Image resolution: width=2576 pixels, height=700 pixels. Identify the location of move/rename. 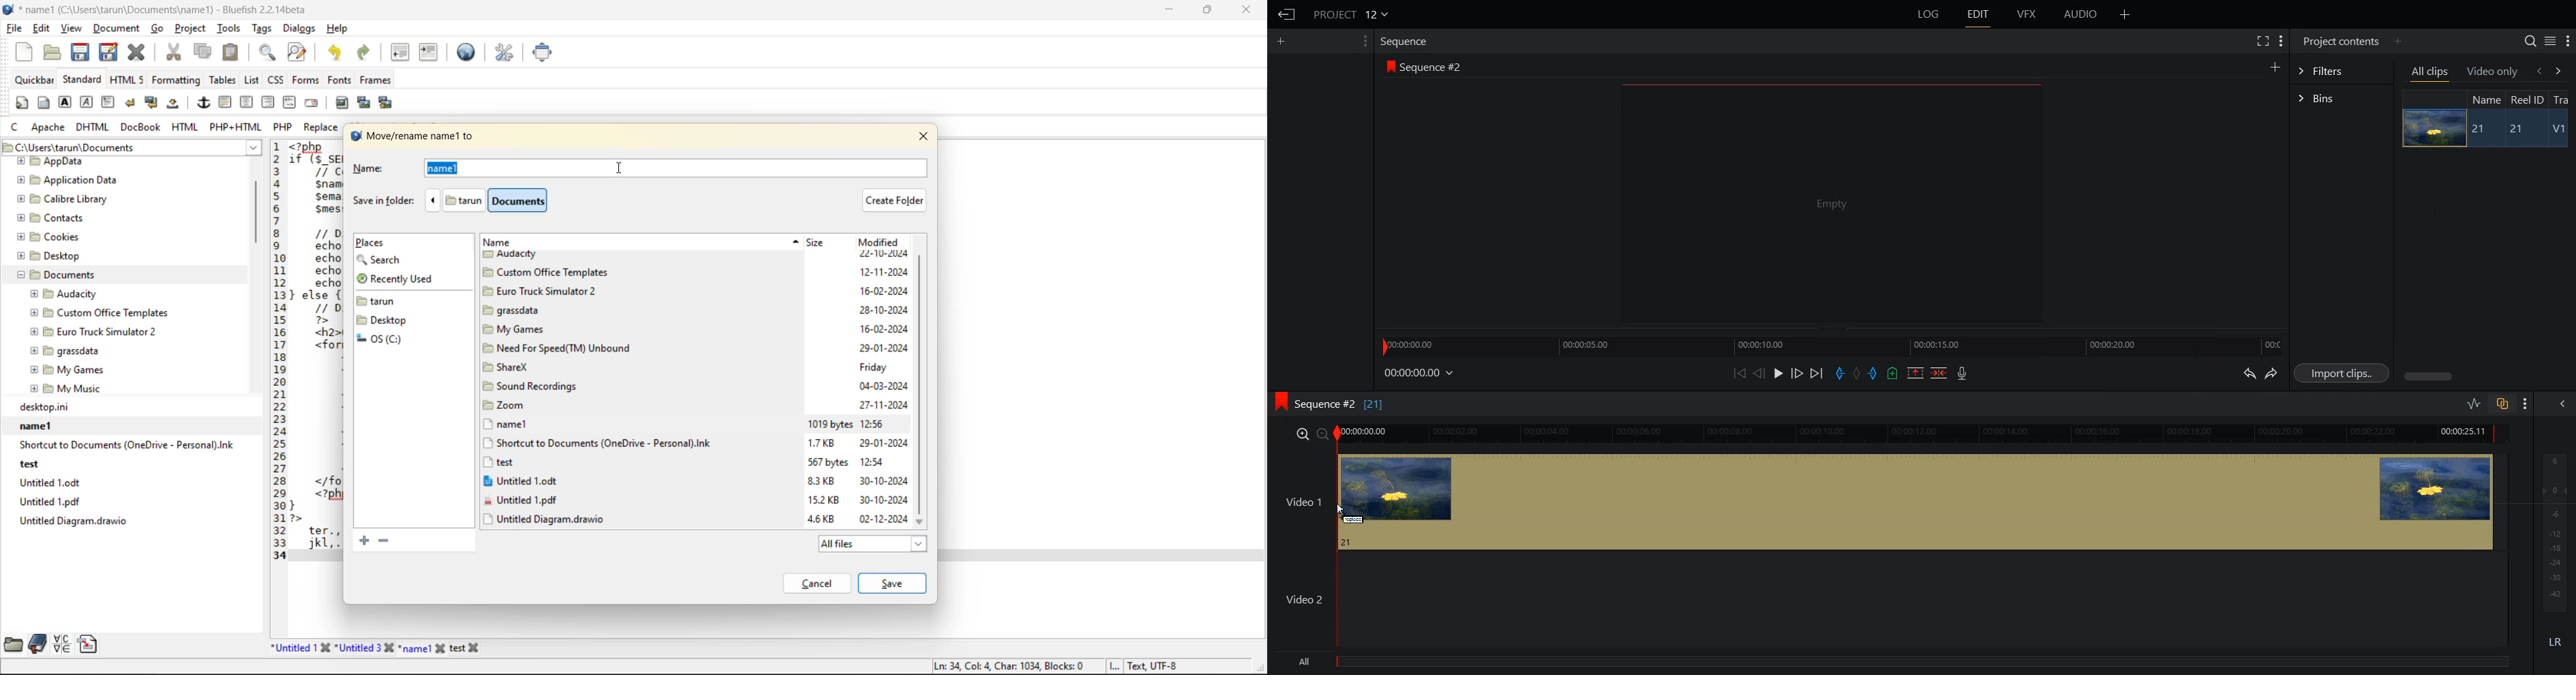
(417, 137).